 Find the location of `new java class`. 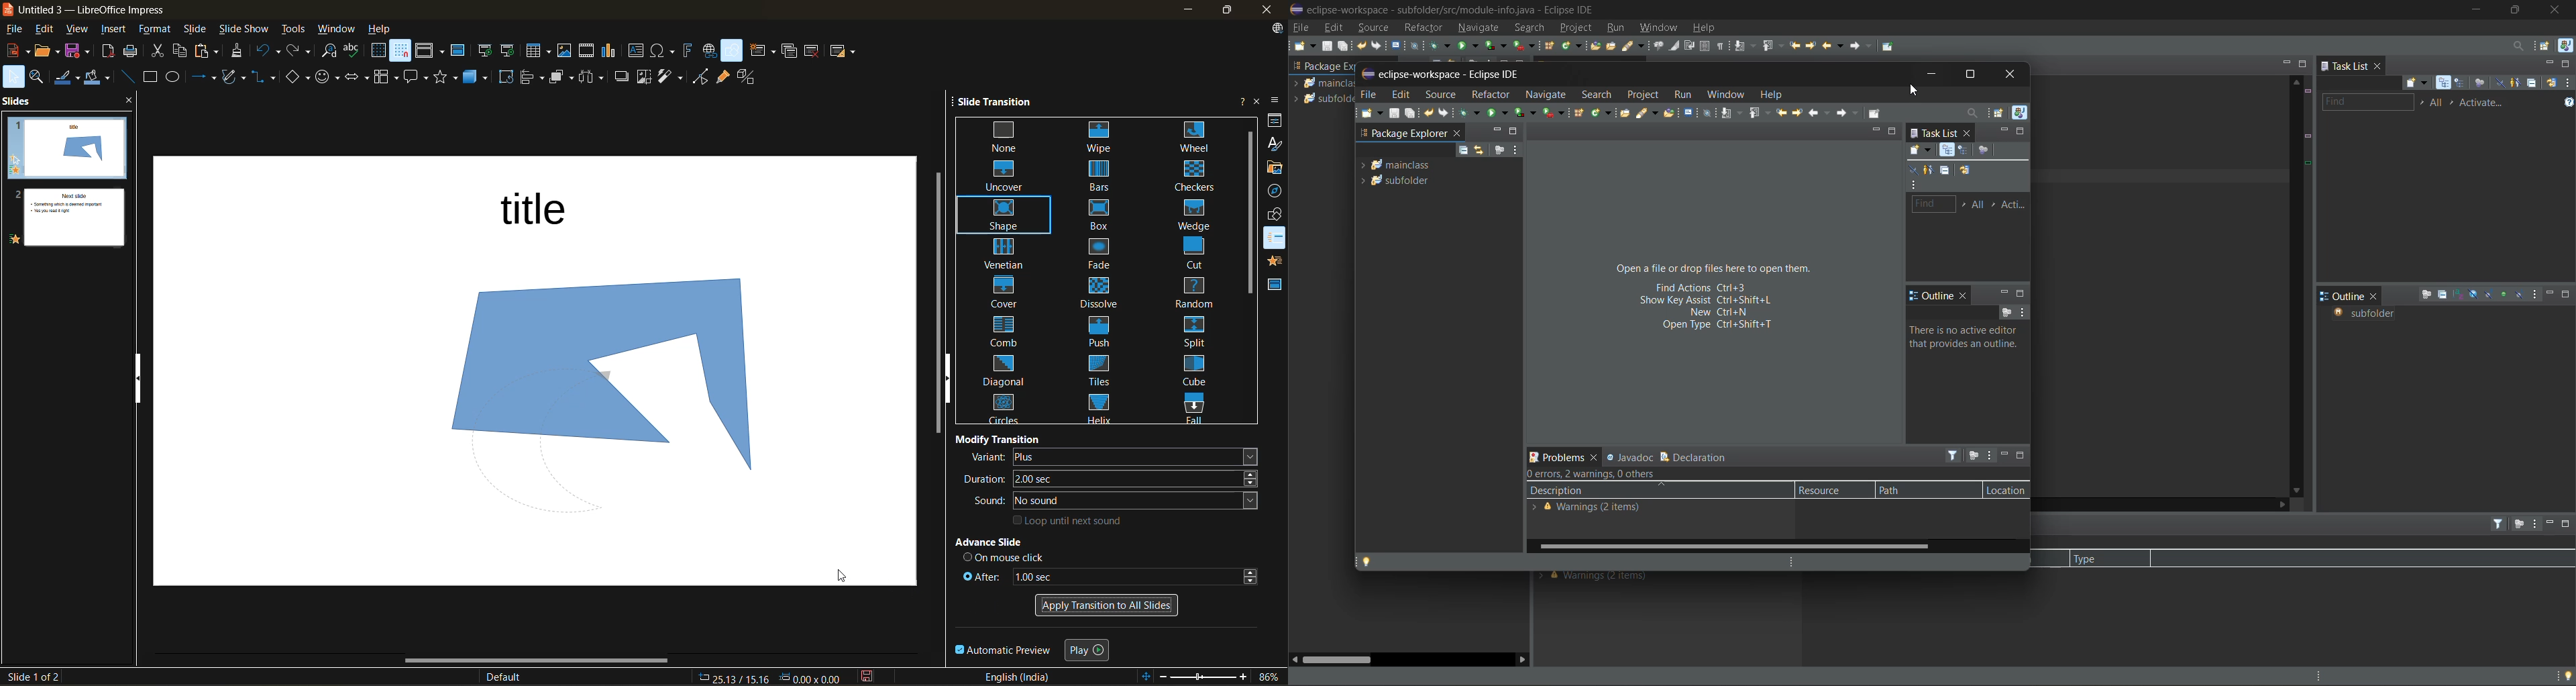

new java class is located at coordinates (1605, 114).